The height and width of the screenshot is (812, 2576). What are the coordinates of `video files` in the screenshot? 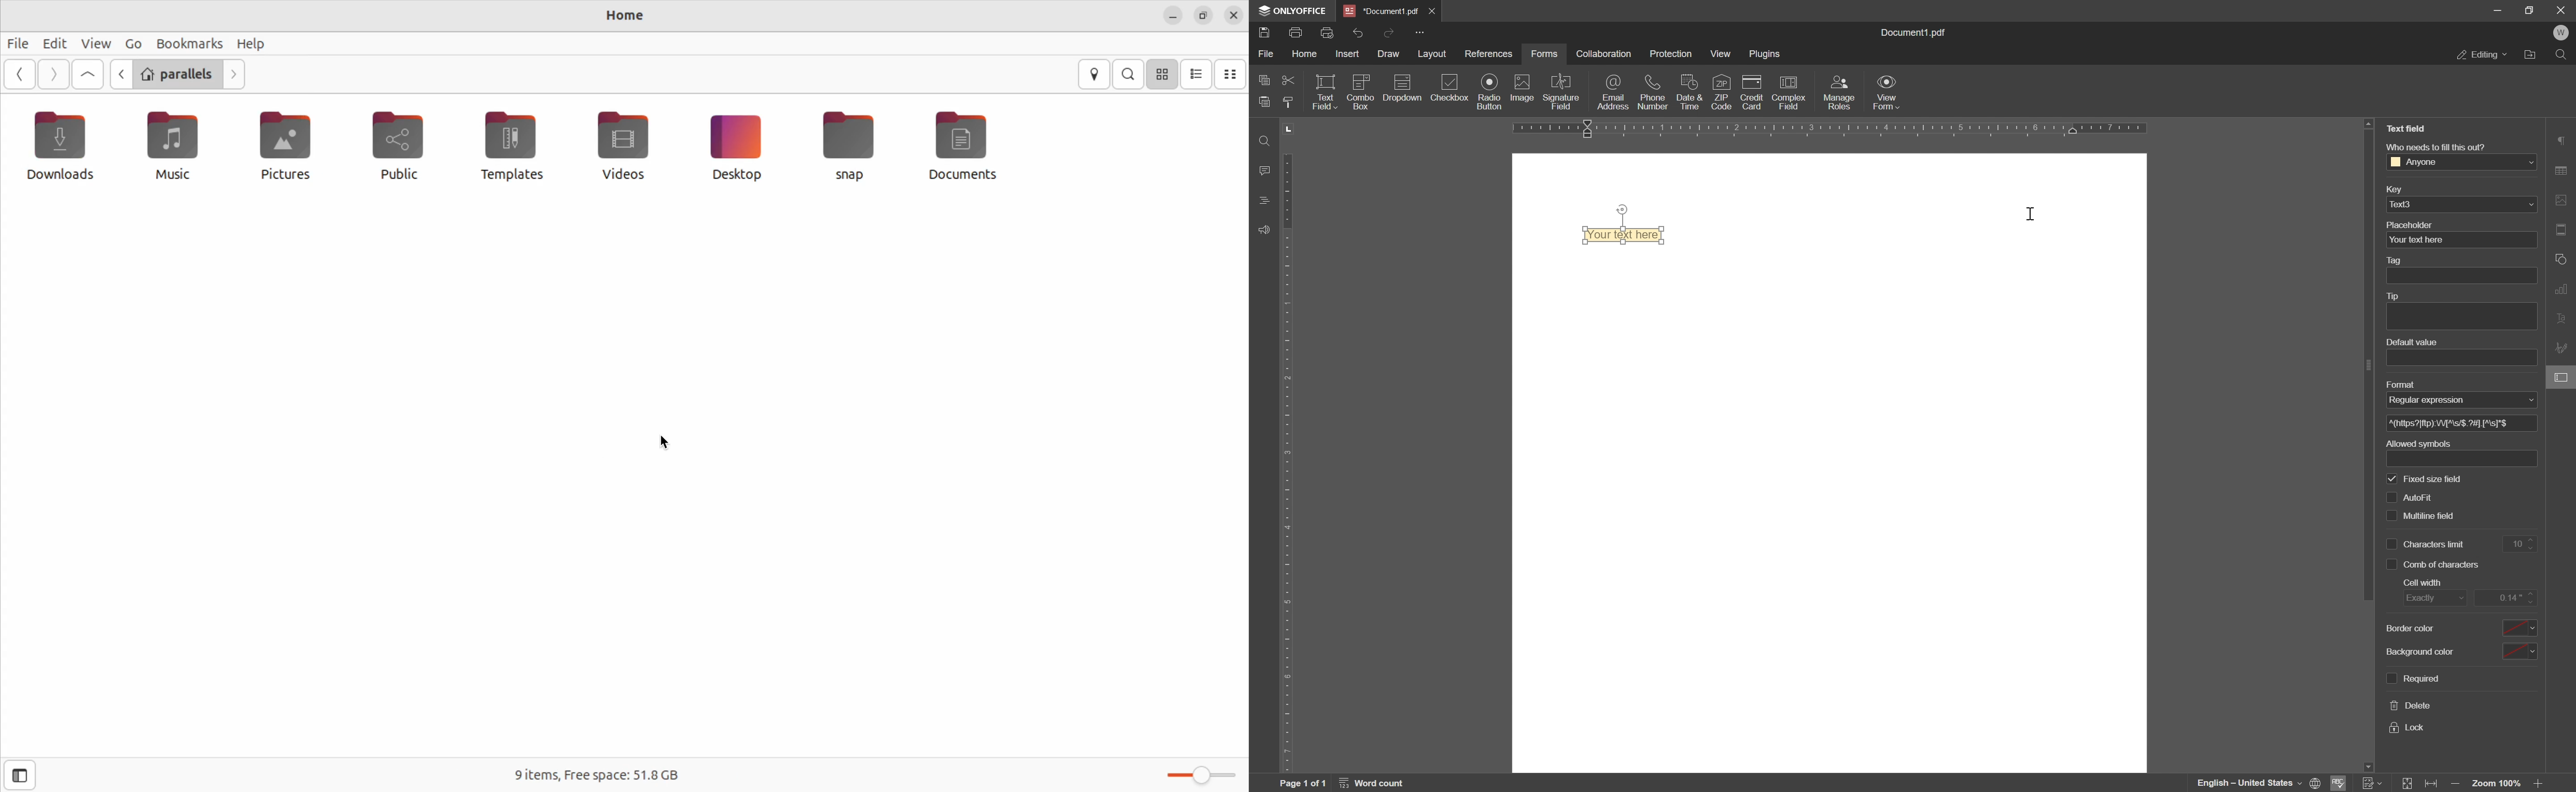 It's located at (625, 149).